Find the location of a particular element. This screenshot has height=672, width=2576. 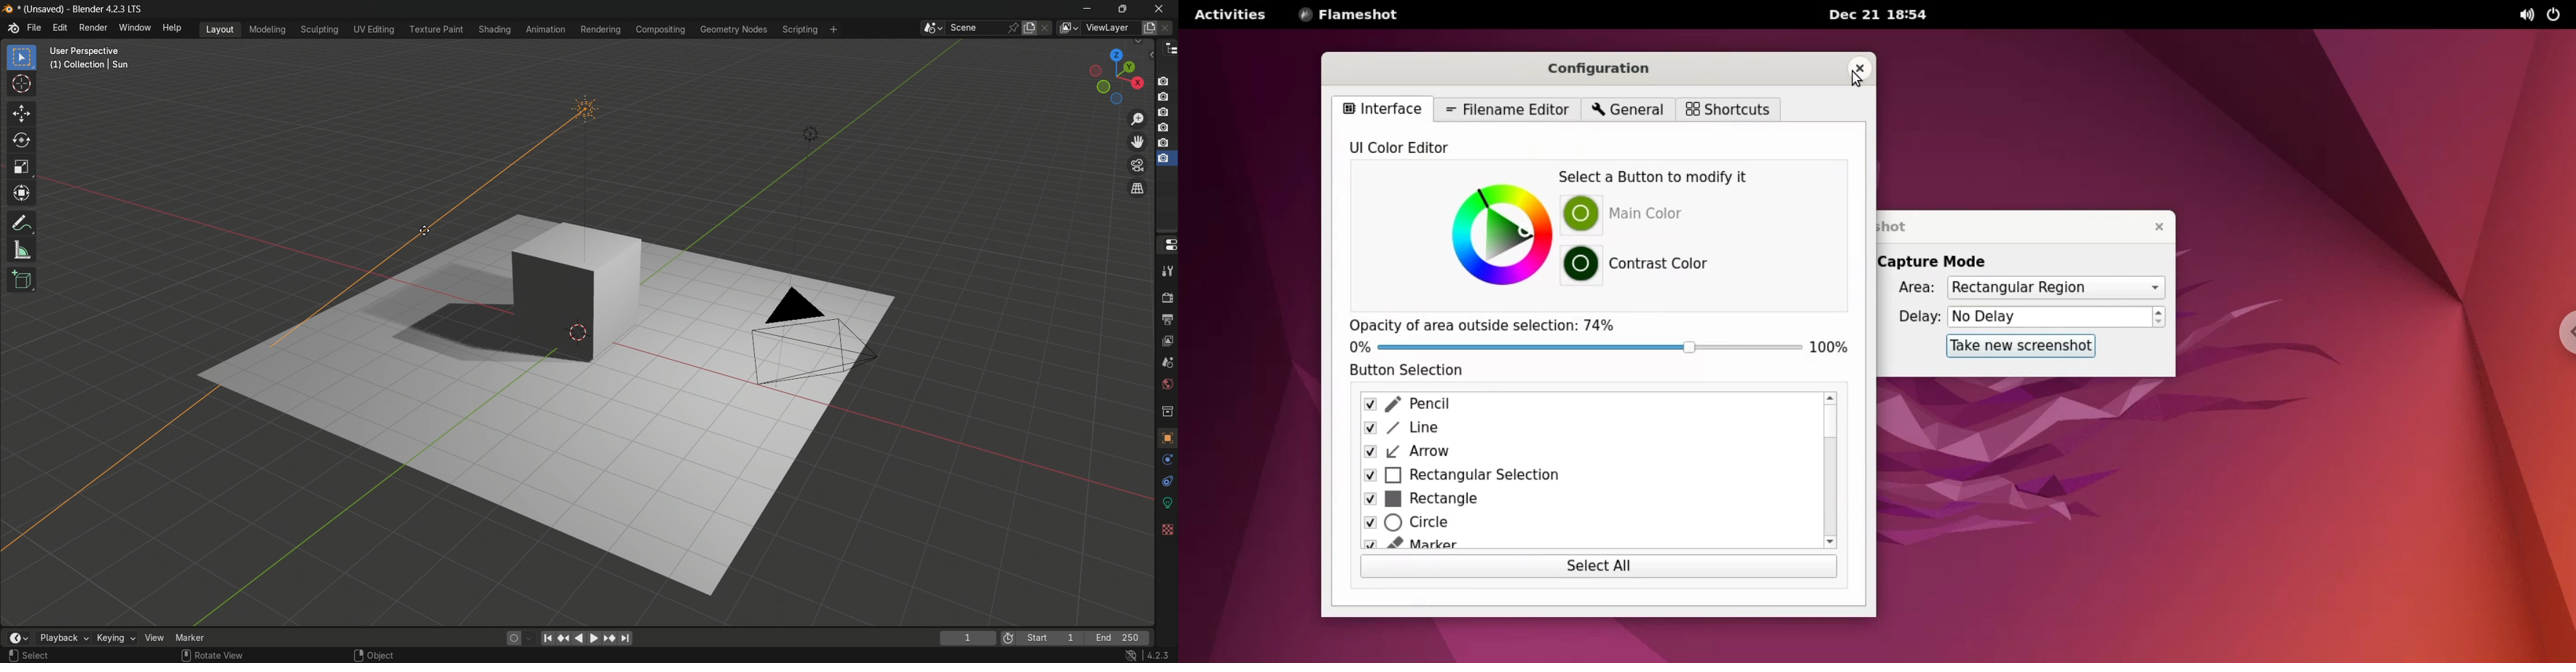

shading is located at coordinates (497, 29).